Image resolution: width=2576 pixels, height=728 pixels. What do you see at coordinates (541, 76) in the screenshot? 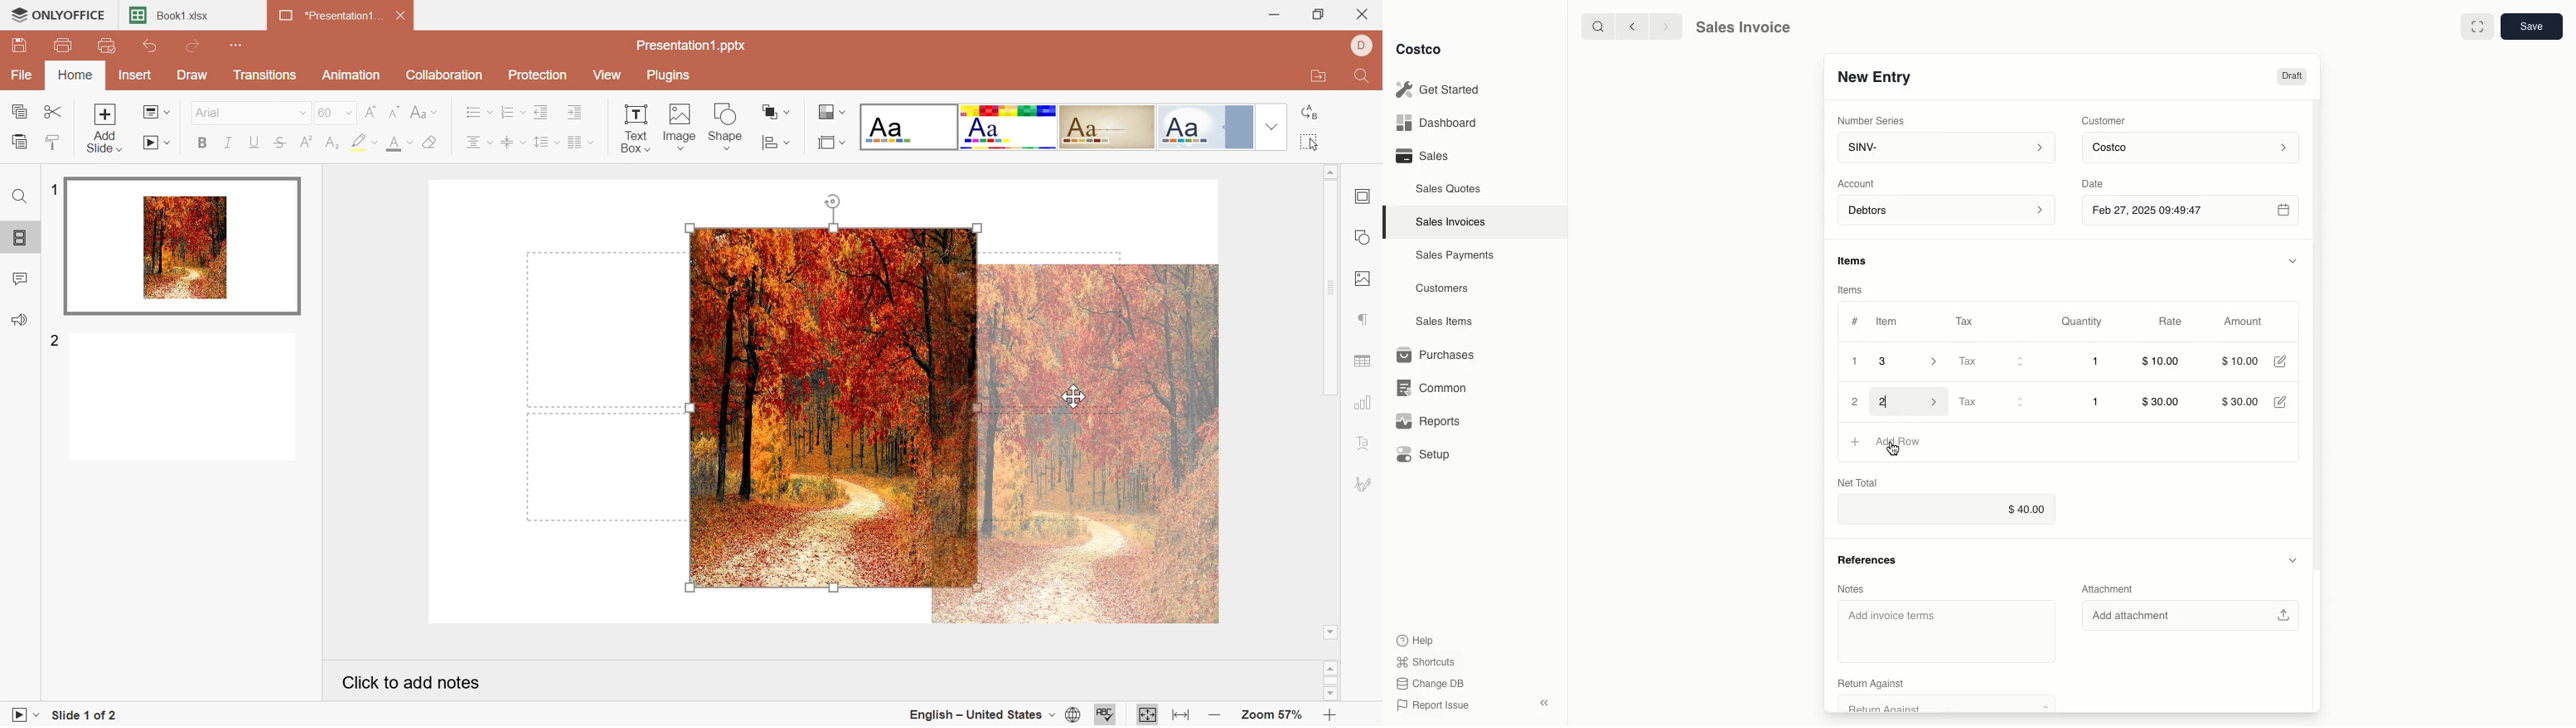
I see `Protection` at bounding box center [541, 76].